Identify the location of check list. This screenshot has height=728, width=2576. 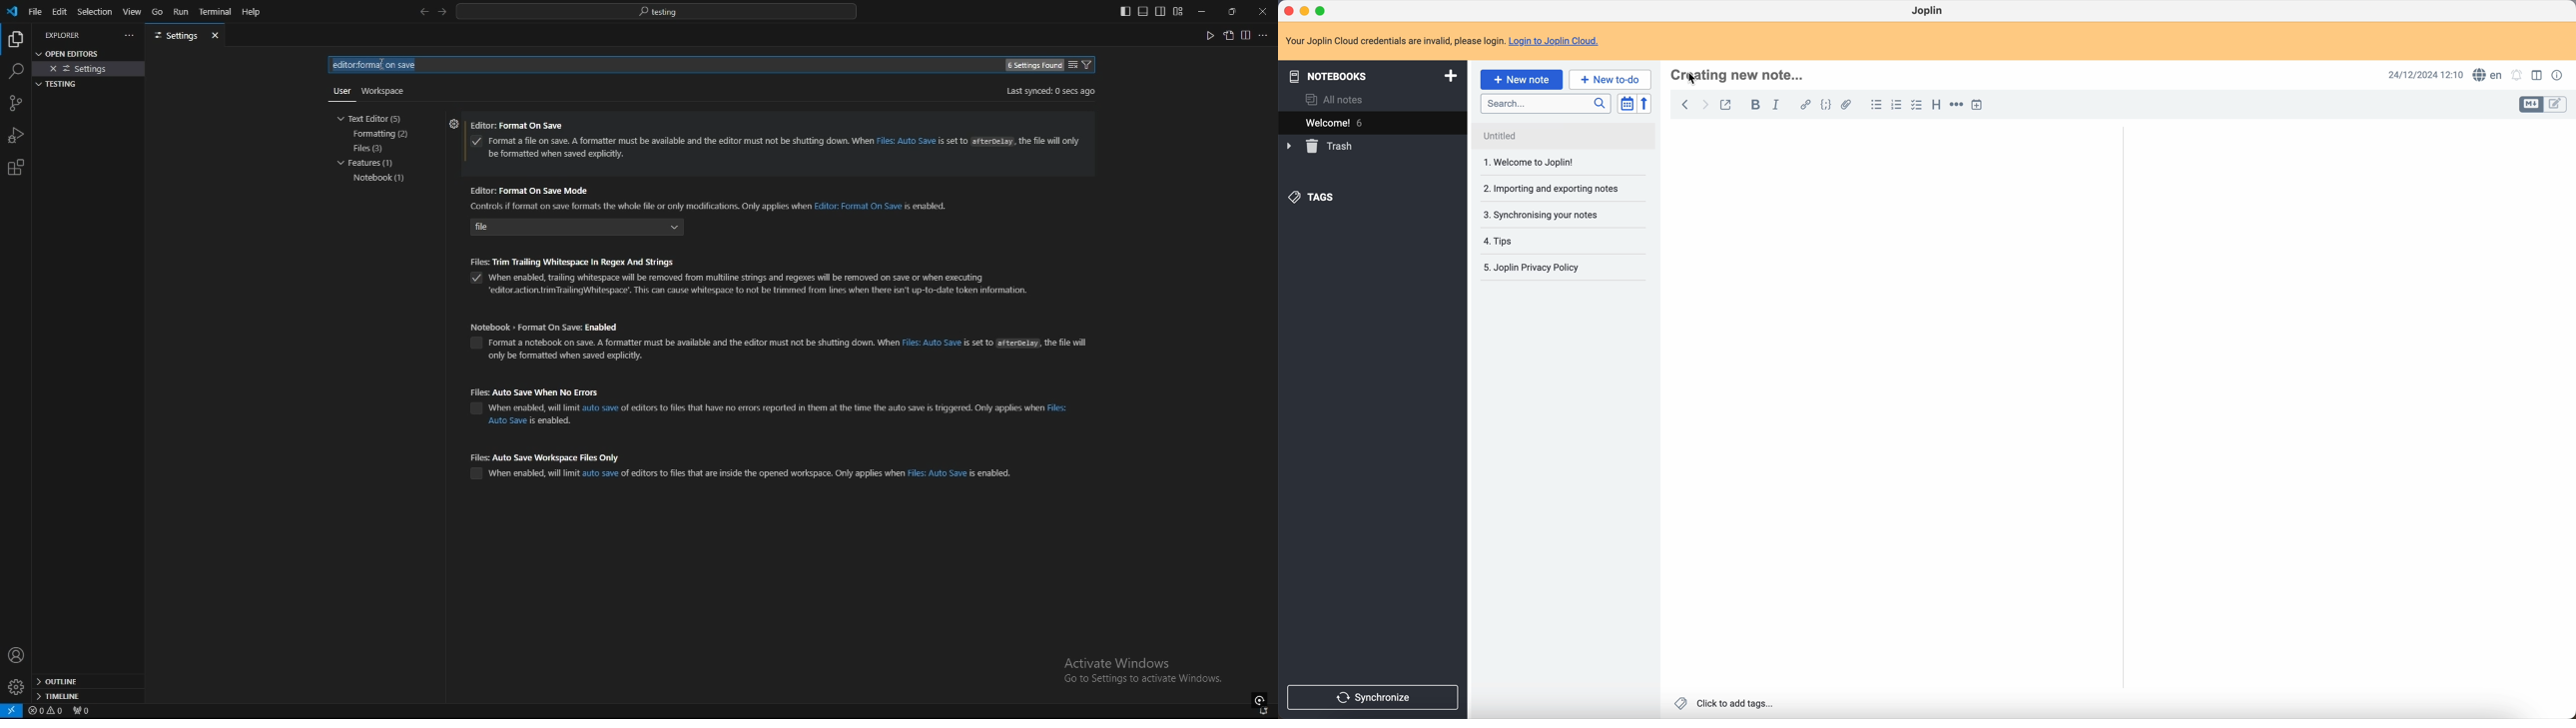
(1916, 105).